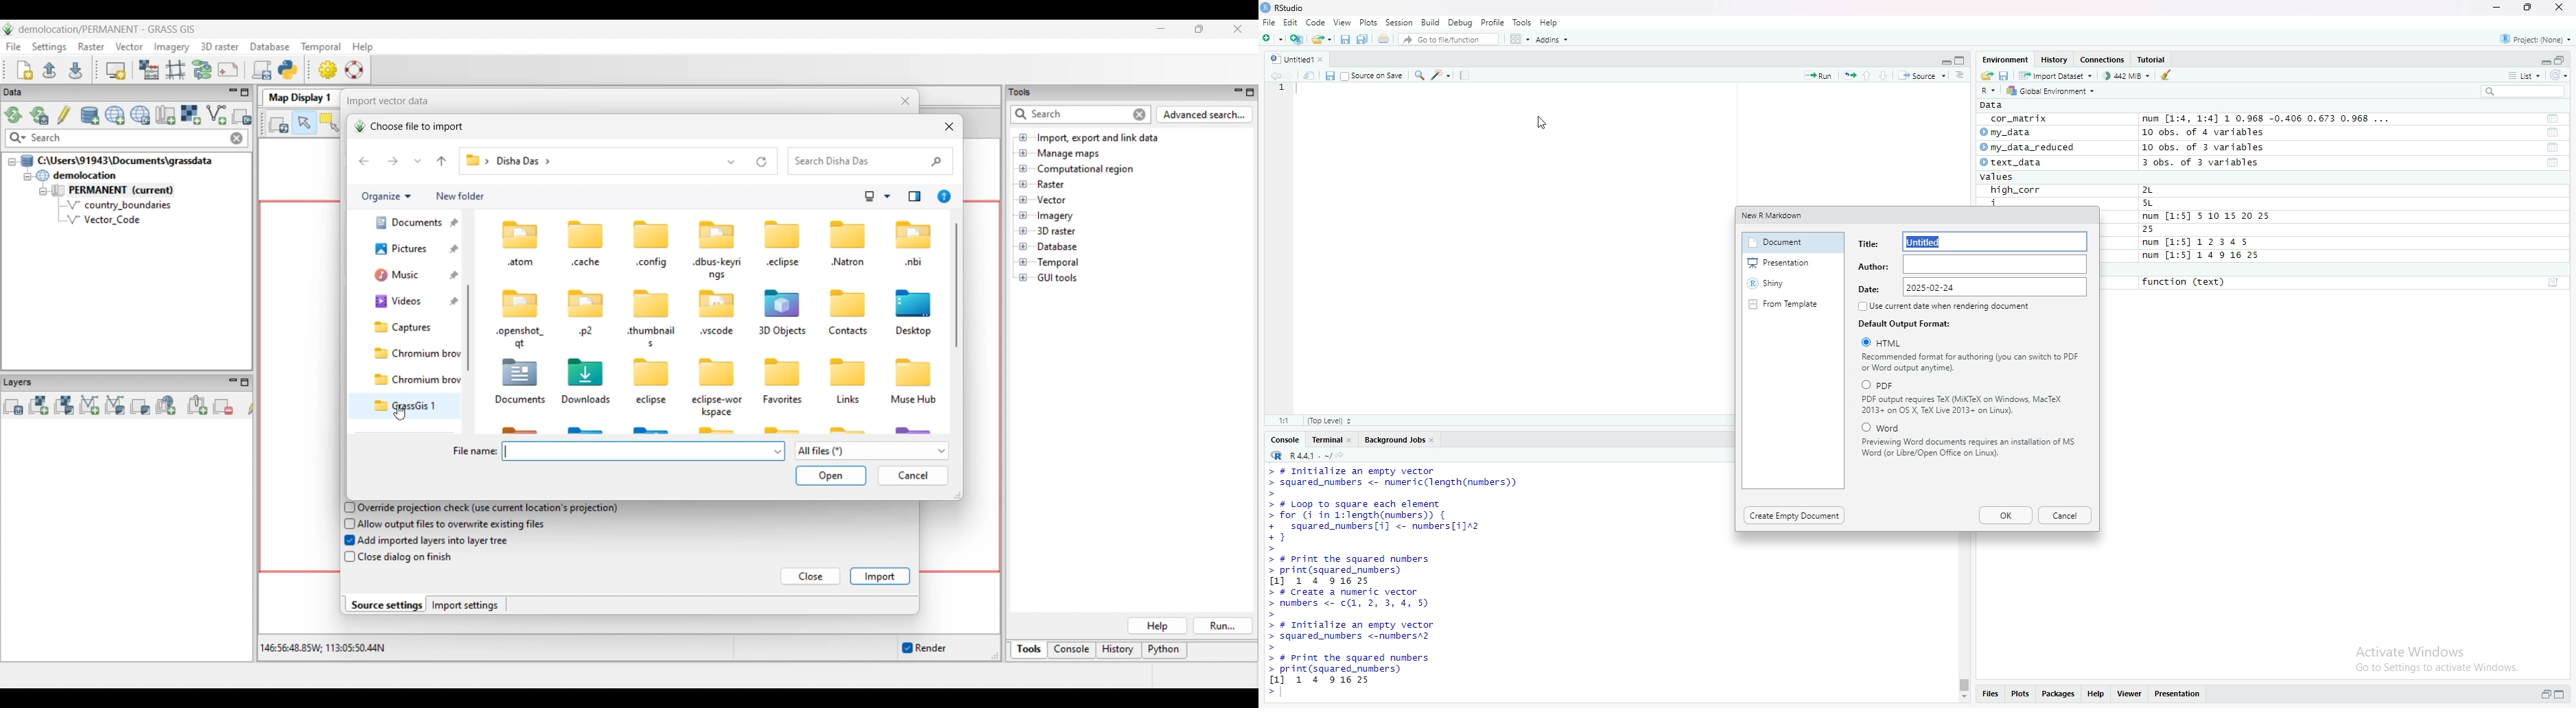 The width and height of the screenshot is (2576, 728). I want to click on Recommended format for authoring (you can switch to PDF
or Word output anytime)., so click(1974, 363).